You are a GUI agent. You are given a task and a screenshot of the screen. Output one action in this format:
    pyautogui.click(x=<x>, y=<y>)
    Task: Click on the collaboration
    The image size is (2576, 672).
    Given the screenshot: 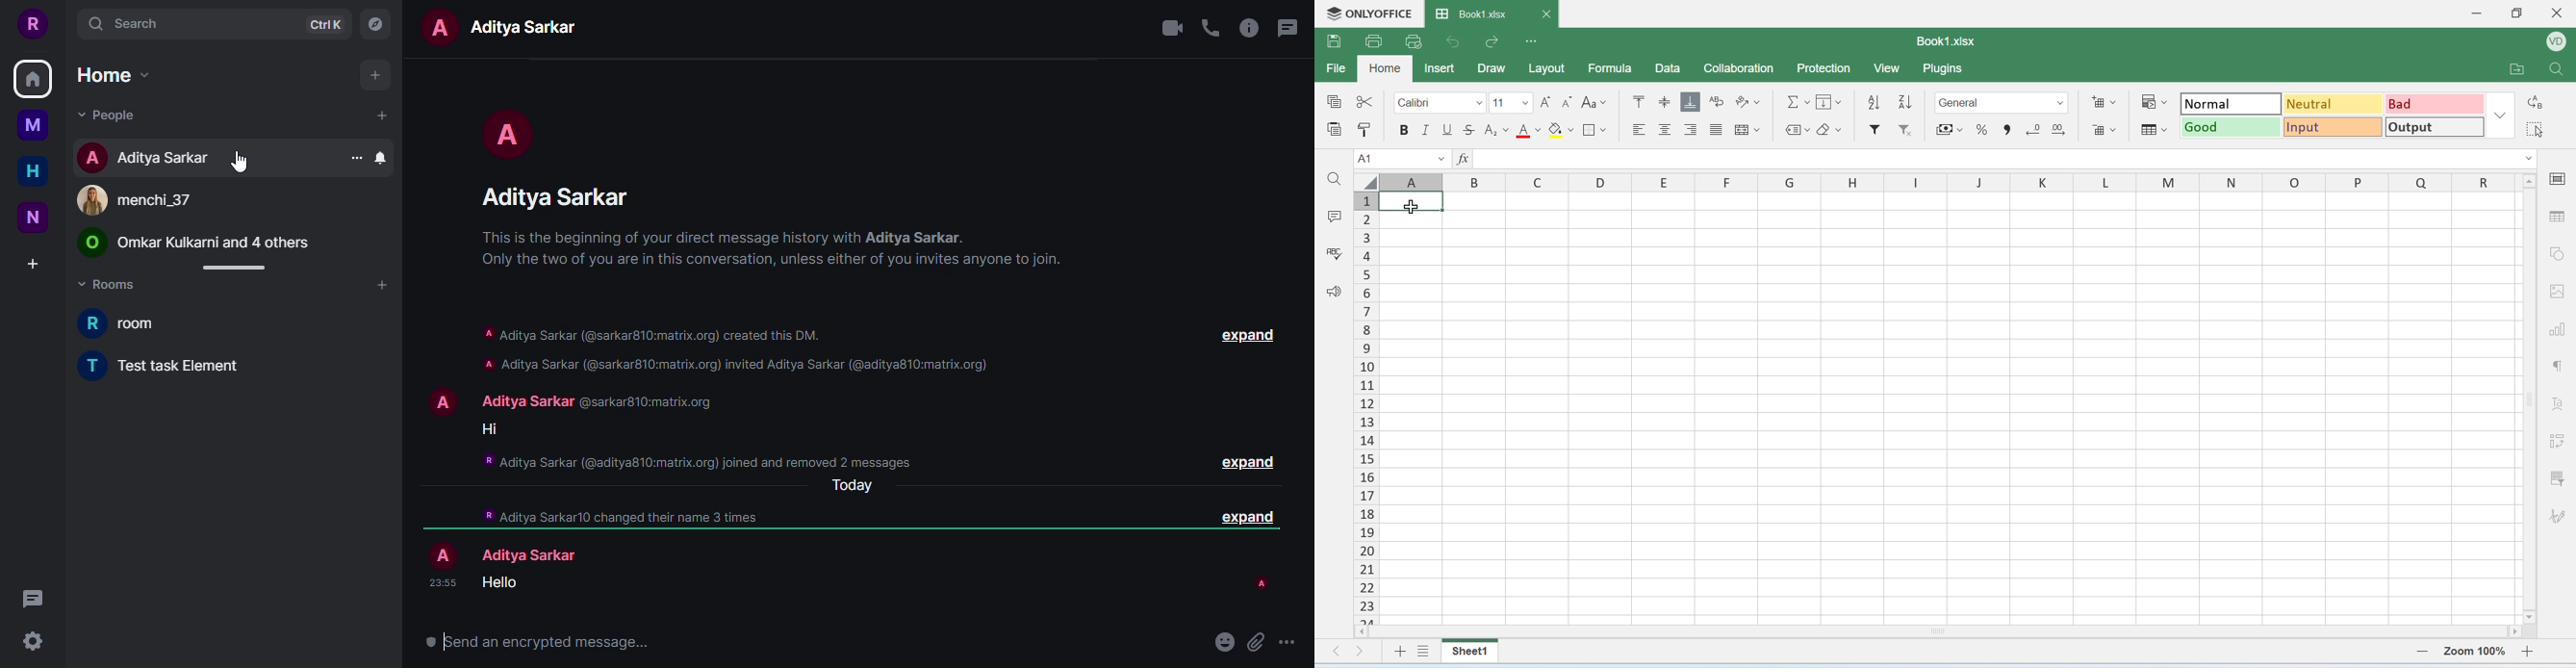 What is the action you would take?
    pyautogui.click(x=1741, y=69)
    